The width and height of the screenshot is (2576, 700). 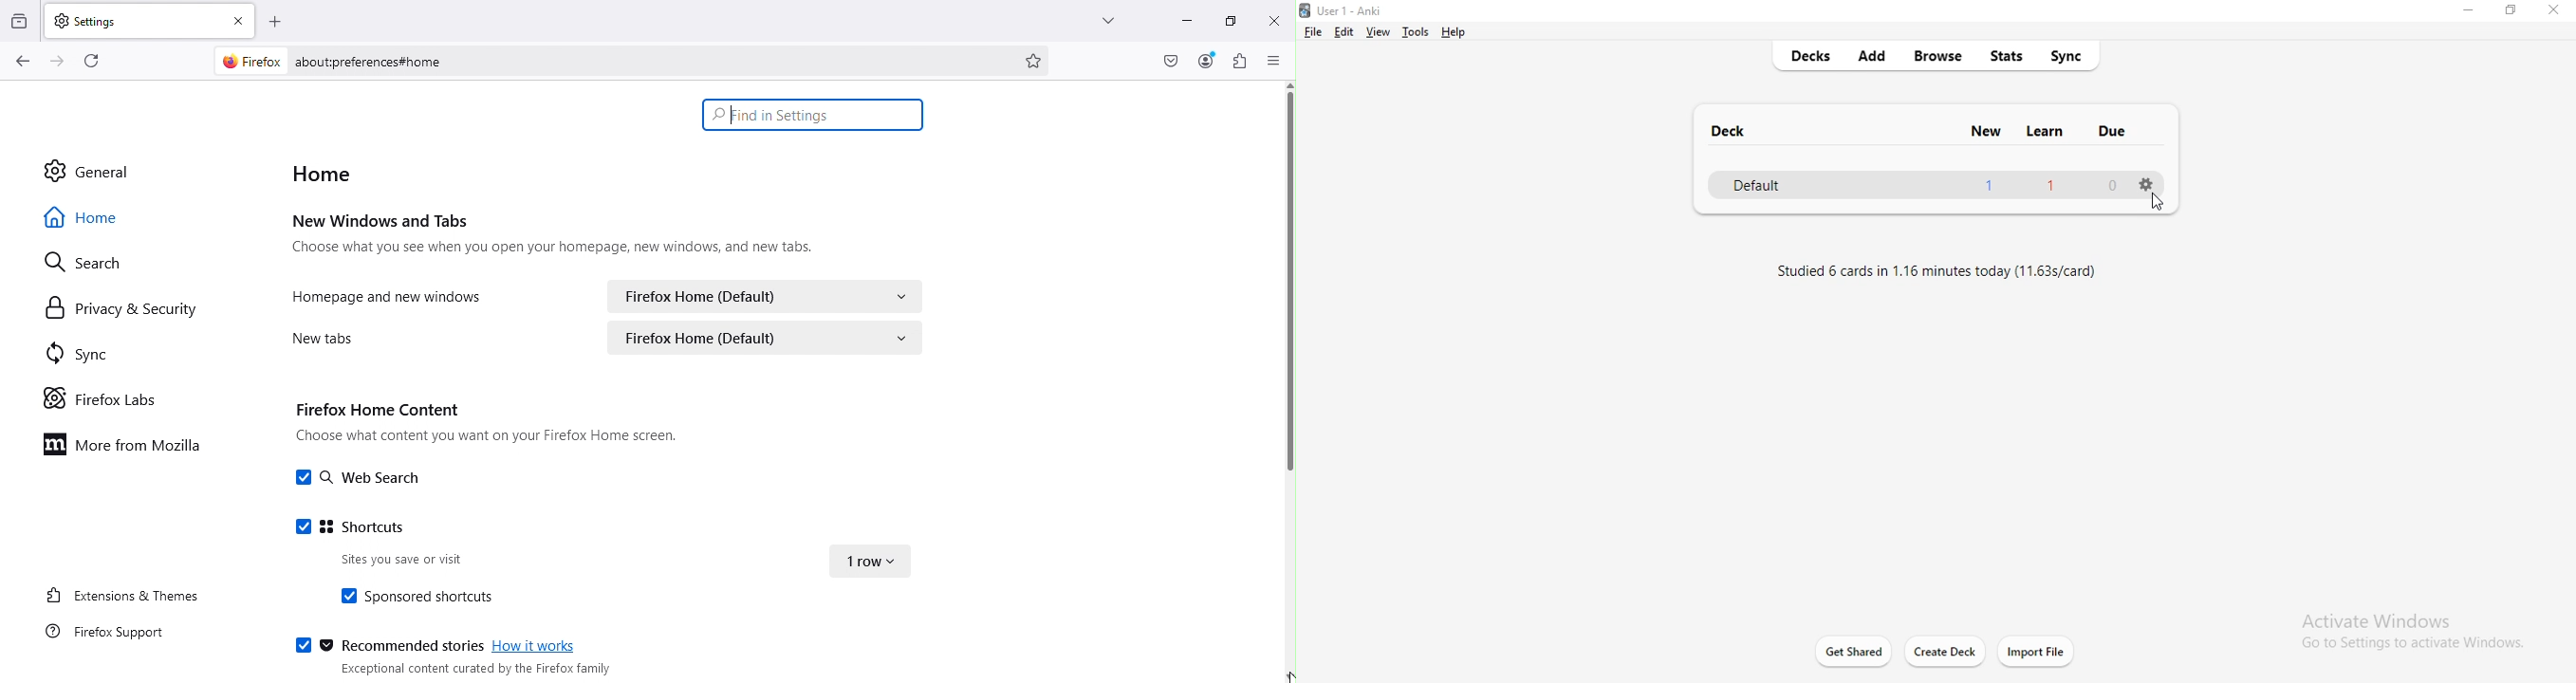 What do you see at coordinates (2552, 13) in the screenshot?
I see `close` at bounding box center [2552, 13].